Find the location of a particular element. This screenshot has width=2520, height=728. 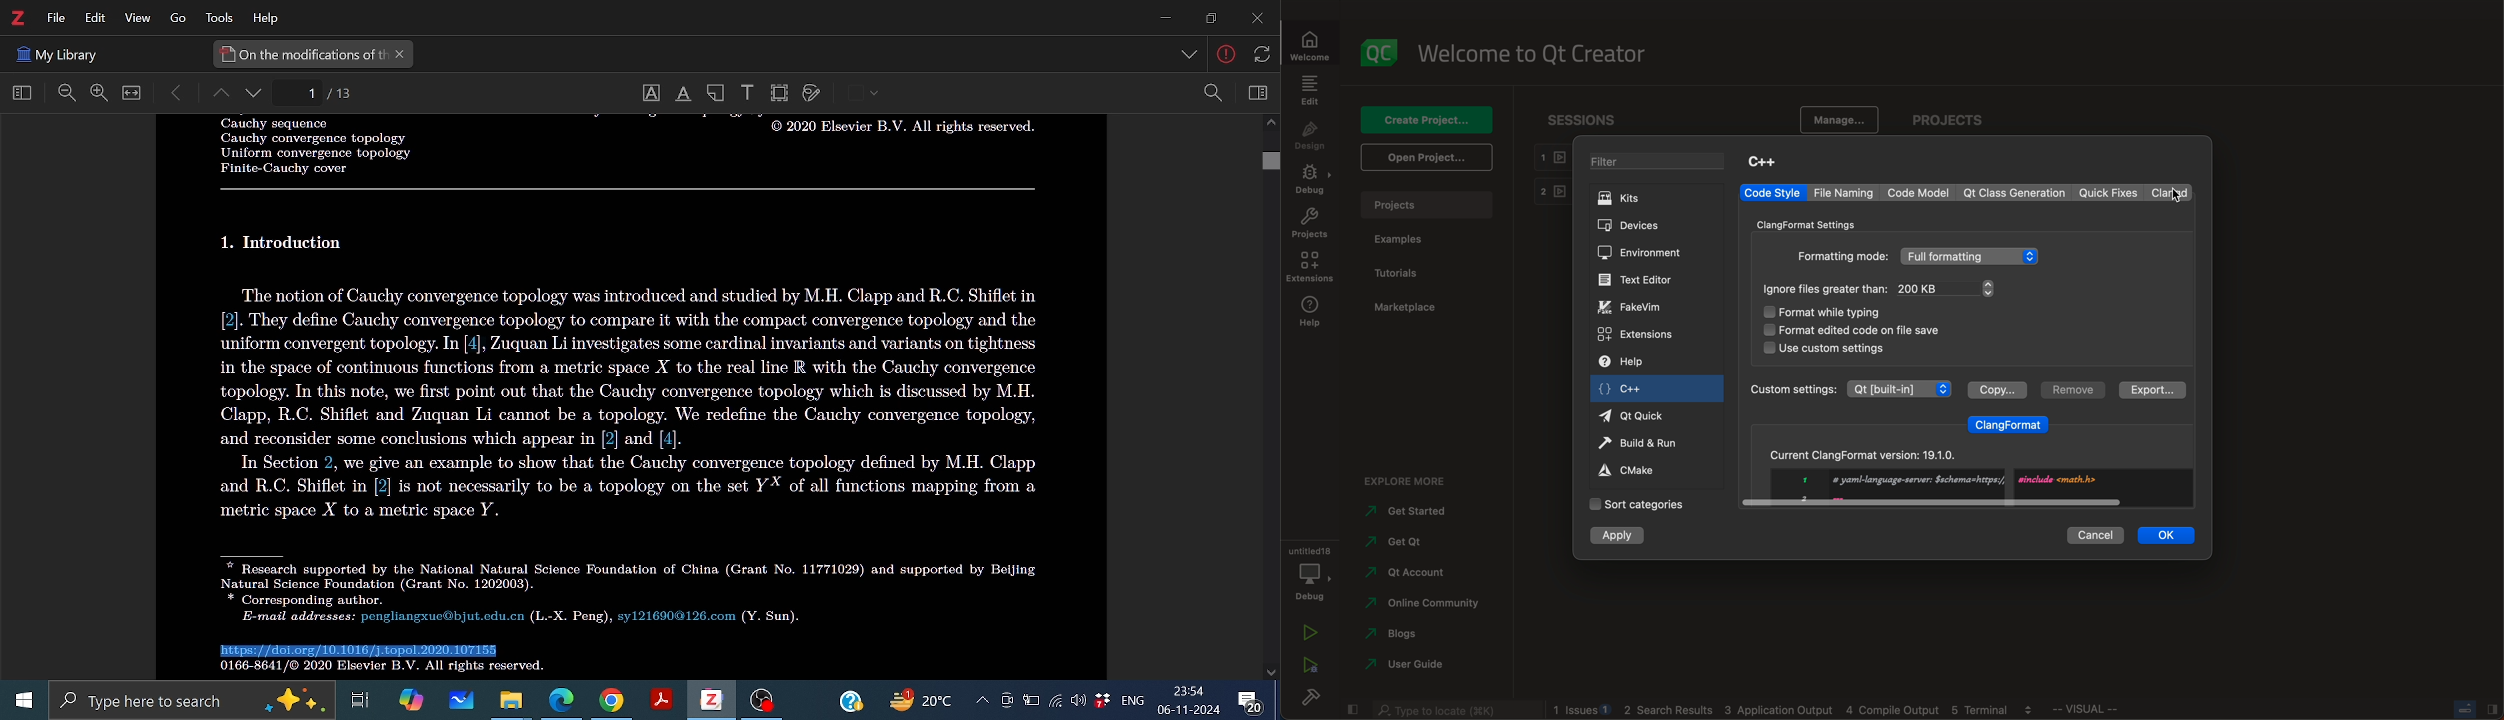

sessions is located at coordinates (1579, 119).